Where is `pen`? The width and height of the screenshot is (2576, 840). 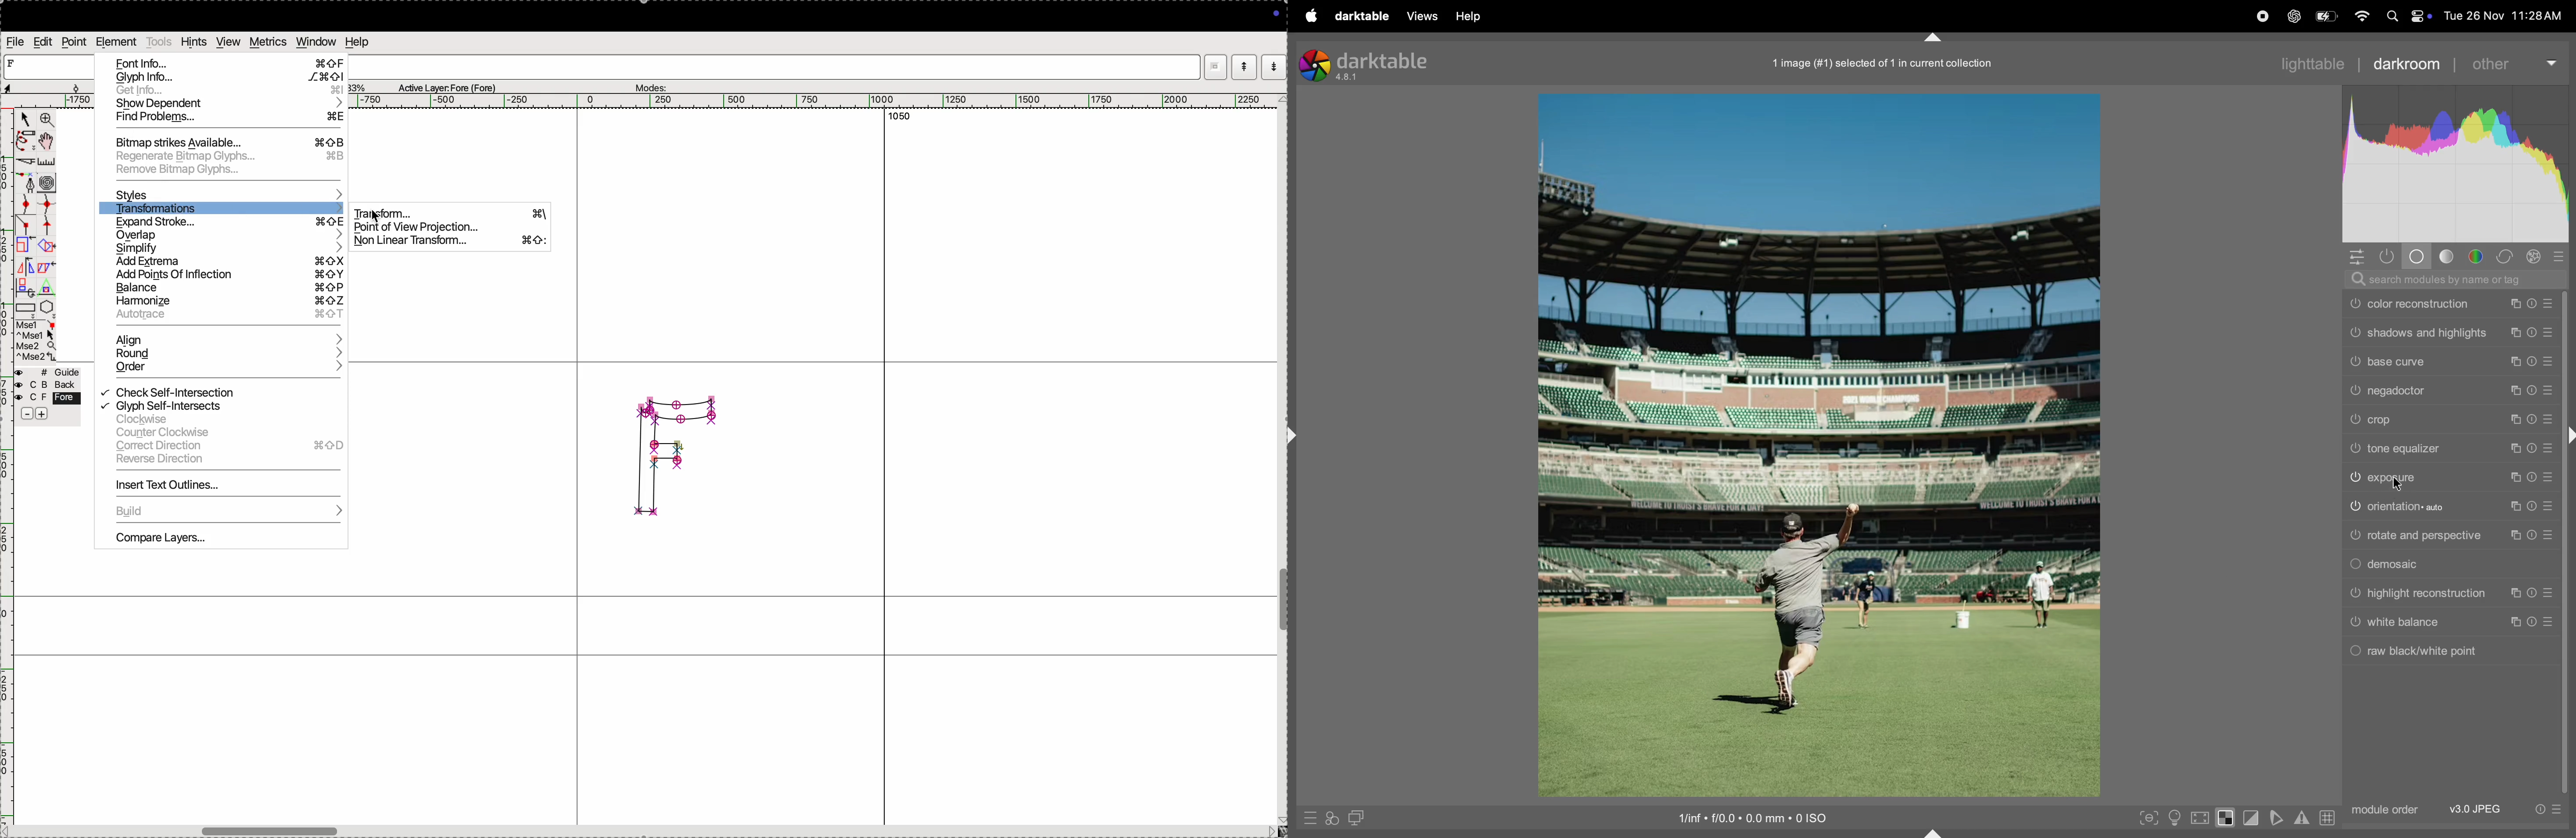
pen is located at coordinates (24, 143).